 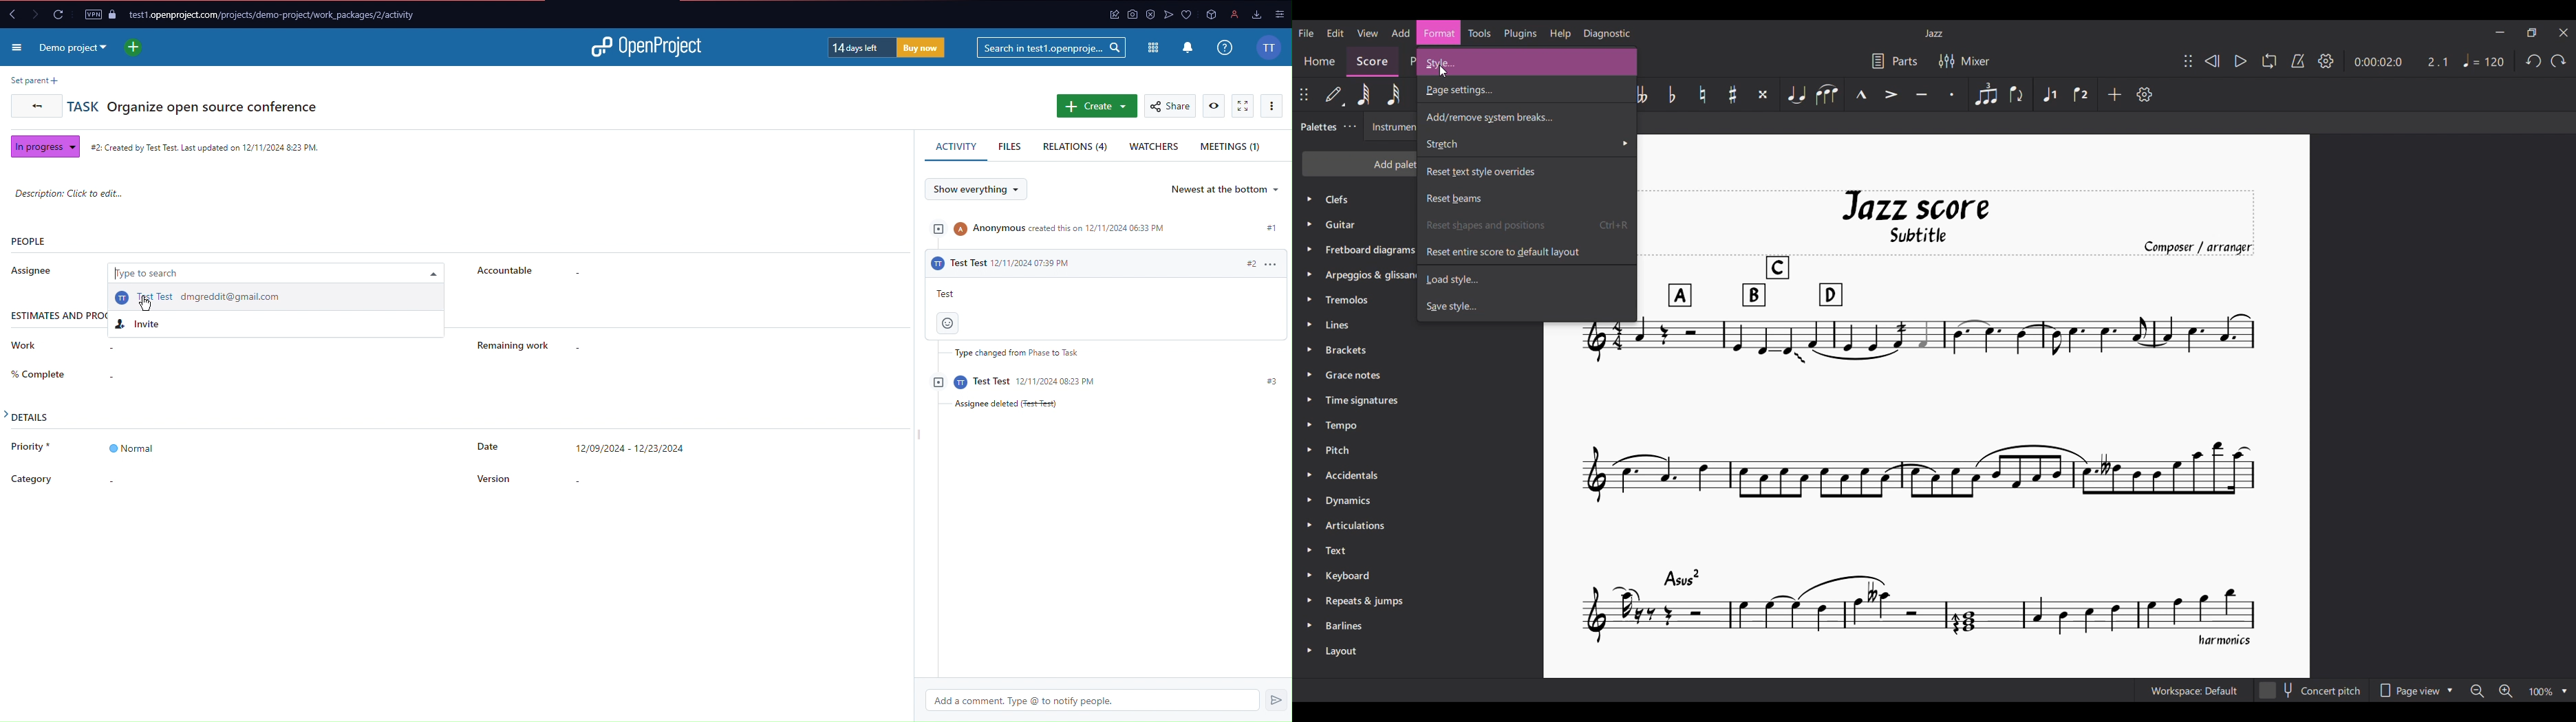 What do you see at coordinates (2241, 62) in the screenshot?
I see `Play` at bounding box center [2241, 62].